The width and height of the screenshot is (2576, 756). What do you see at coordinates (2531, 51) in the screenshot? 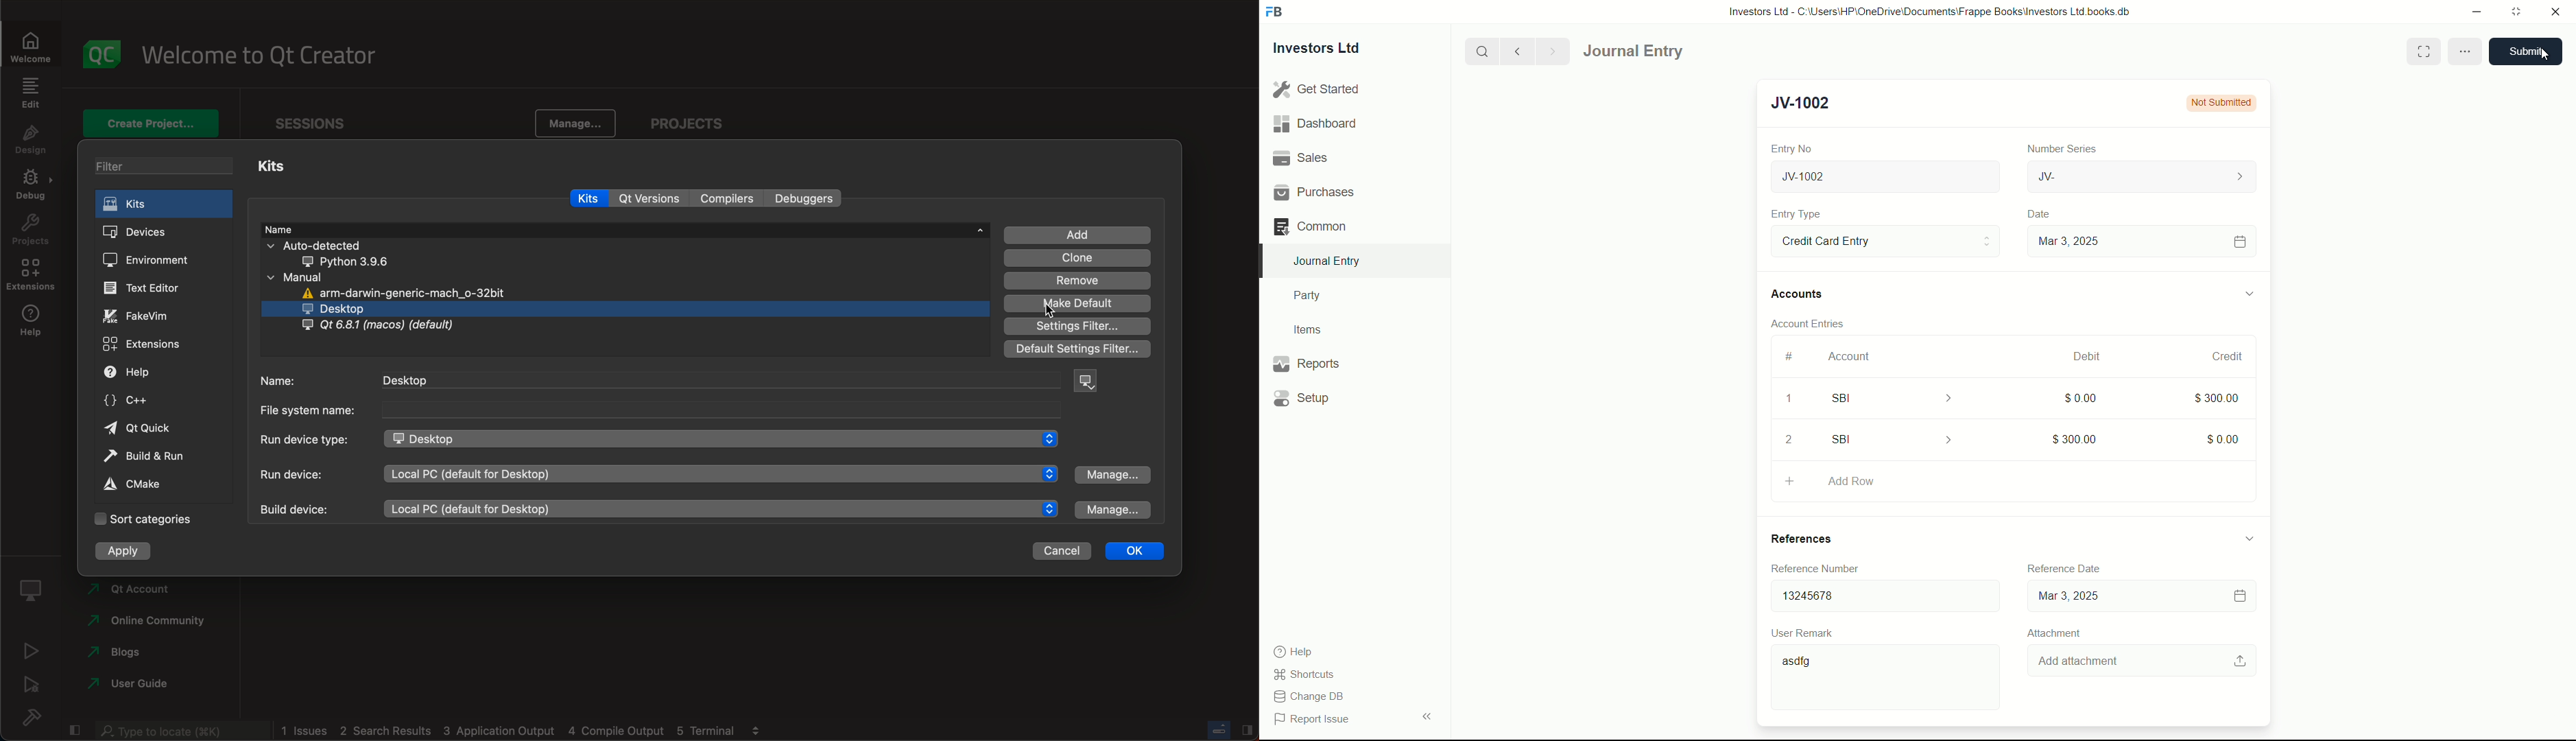
I see `submit` at bounding box center [2531, 51].